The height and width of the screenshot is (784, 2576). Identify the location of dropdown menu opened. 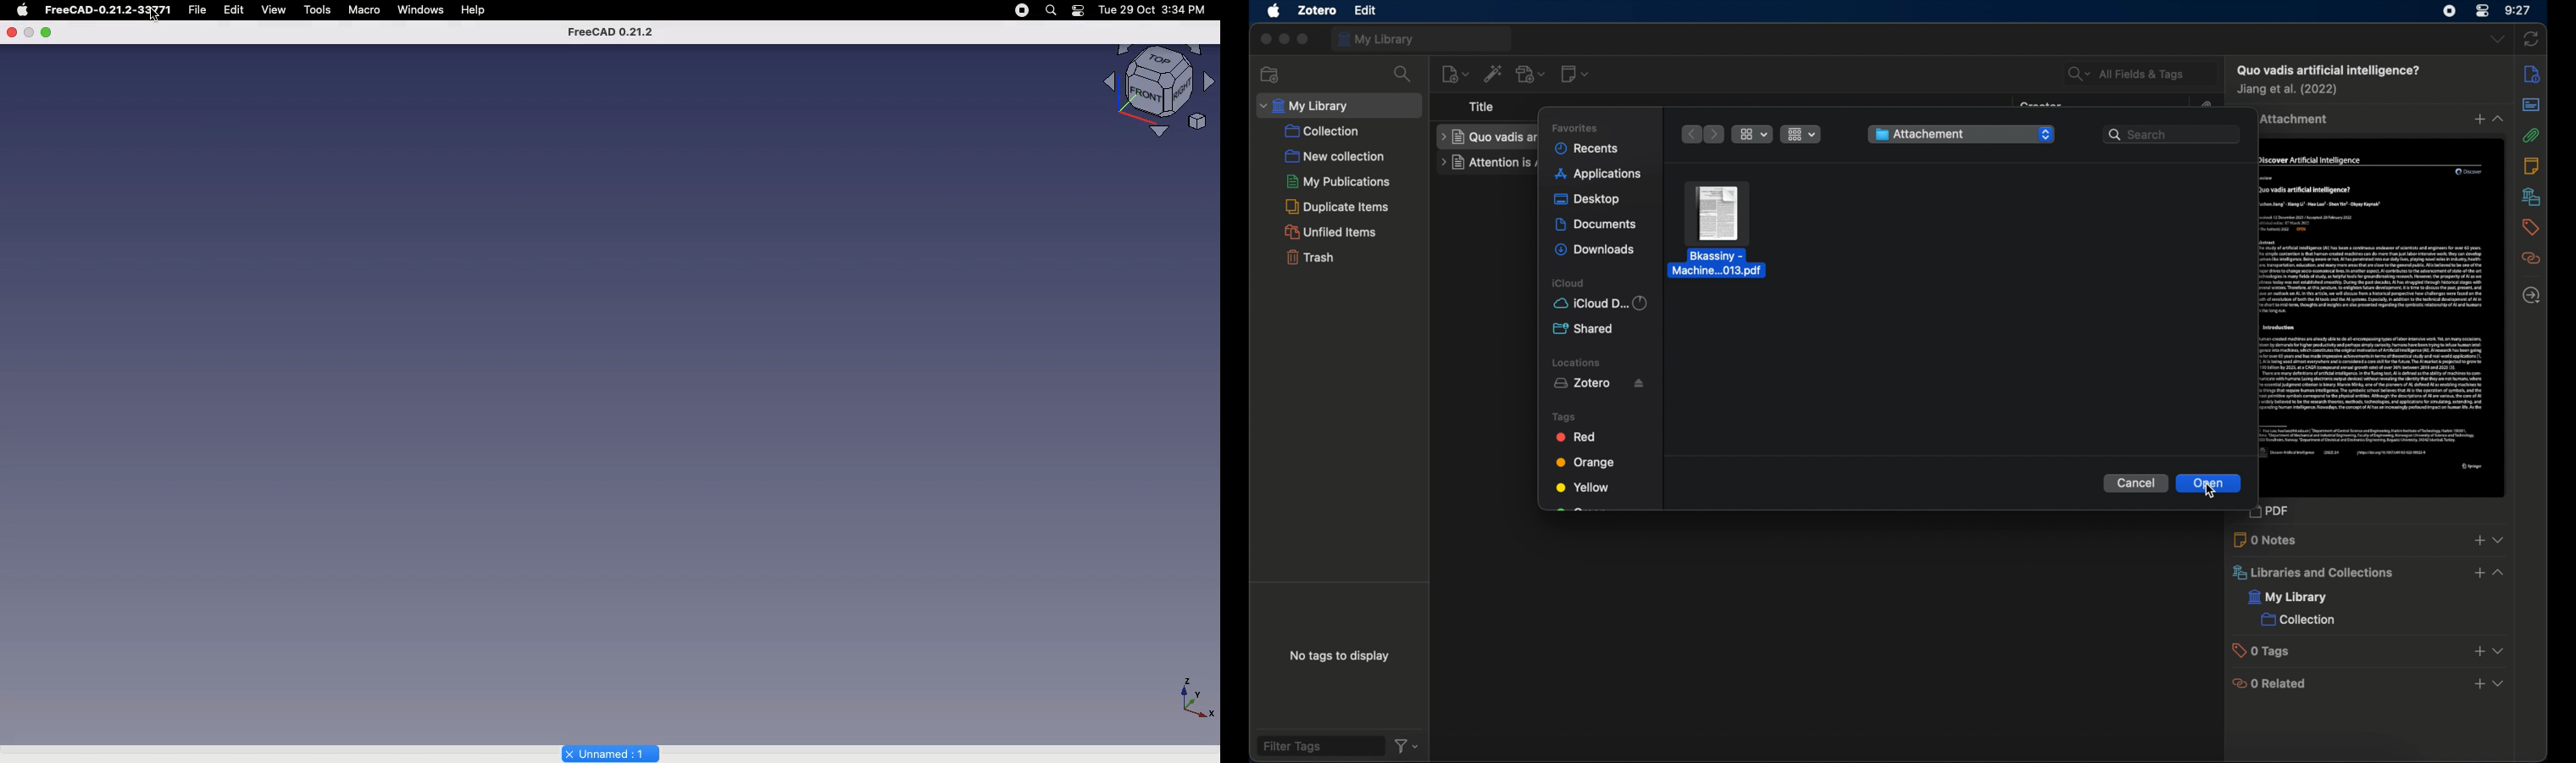
(2501, 572).